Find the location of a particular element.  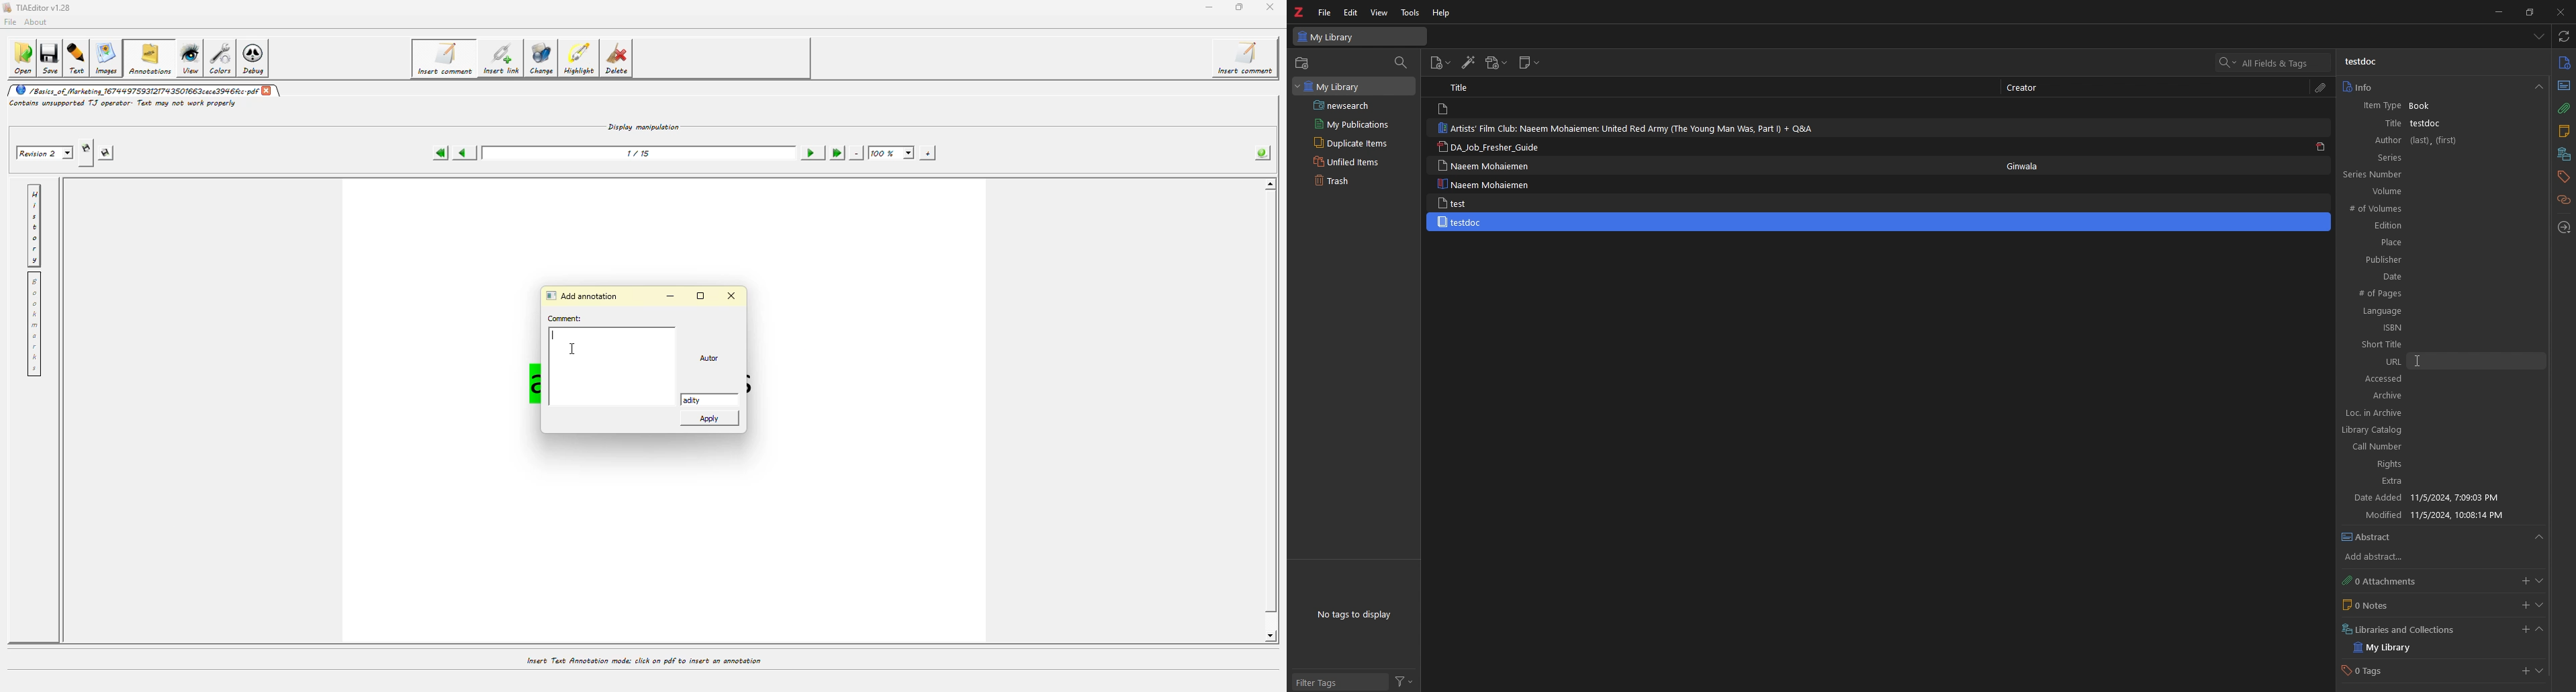

filter is located at coordinates (1404, 682).